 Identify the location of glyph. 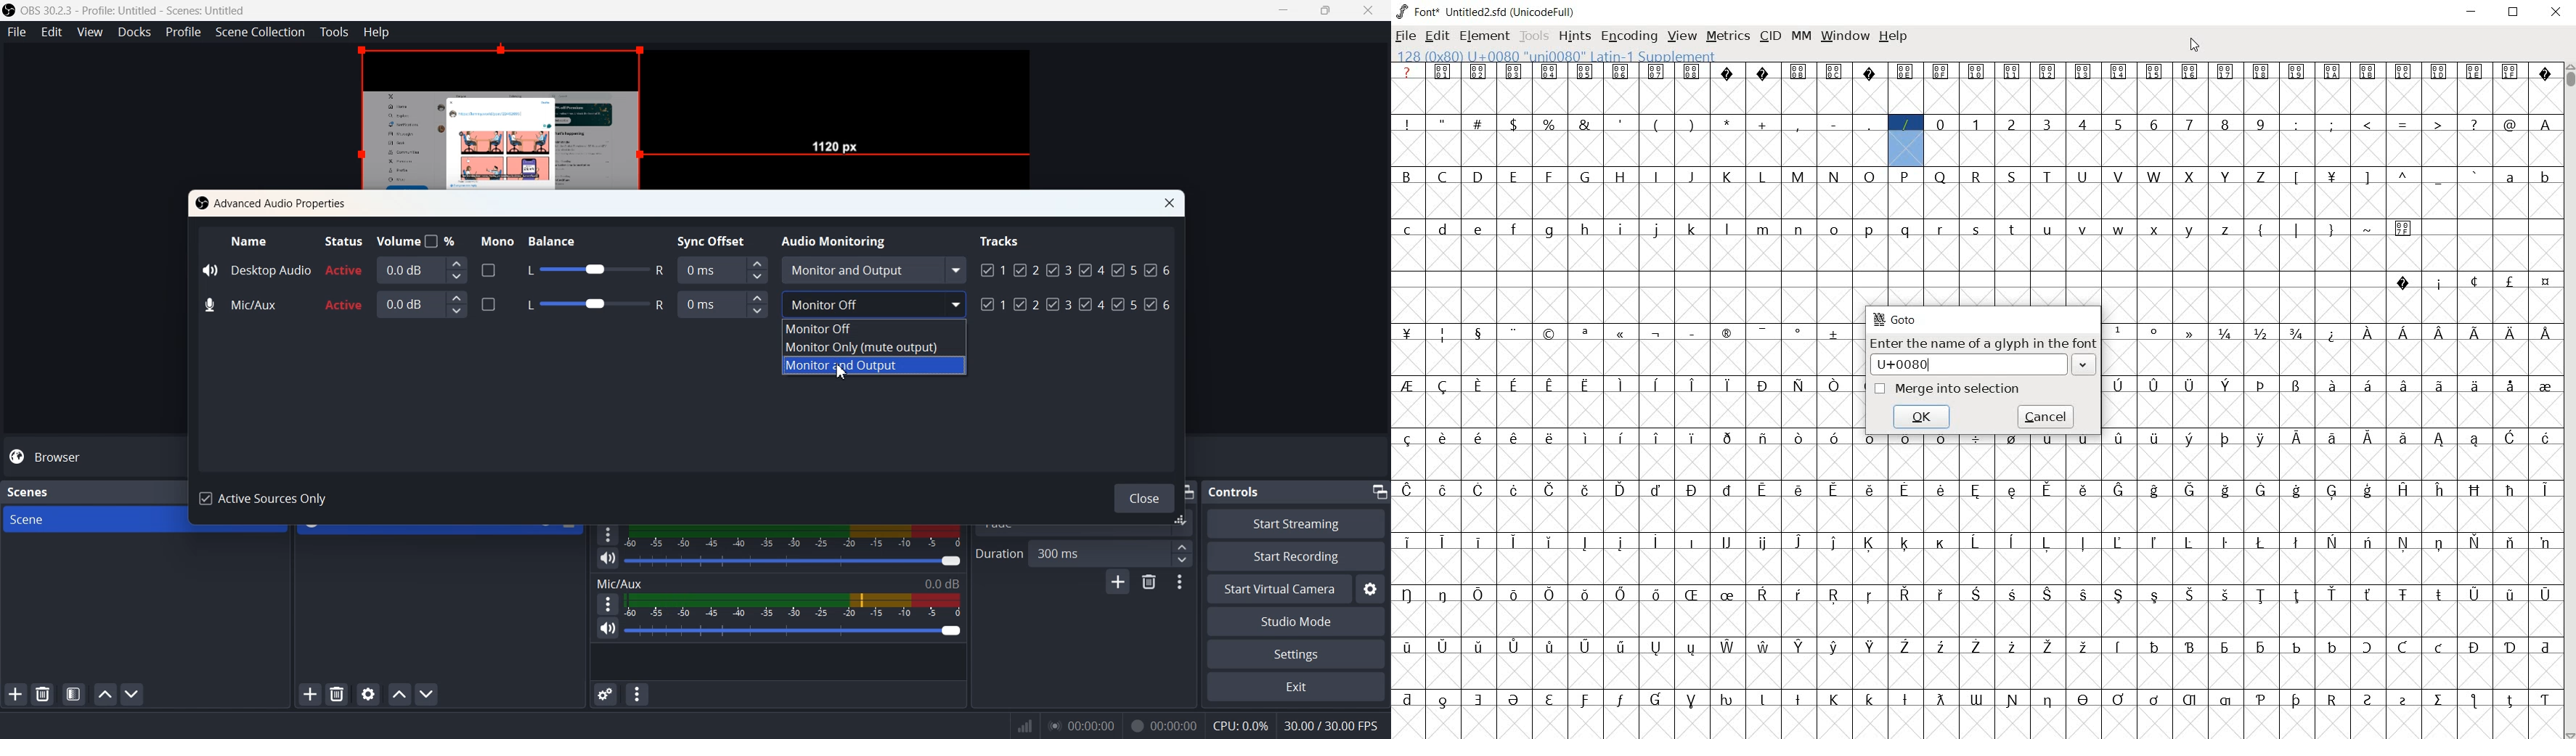
(1443, 387).